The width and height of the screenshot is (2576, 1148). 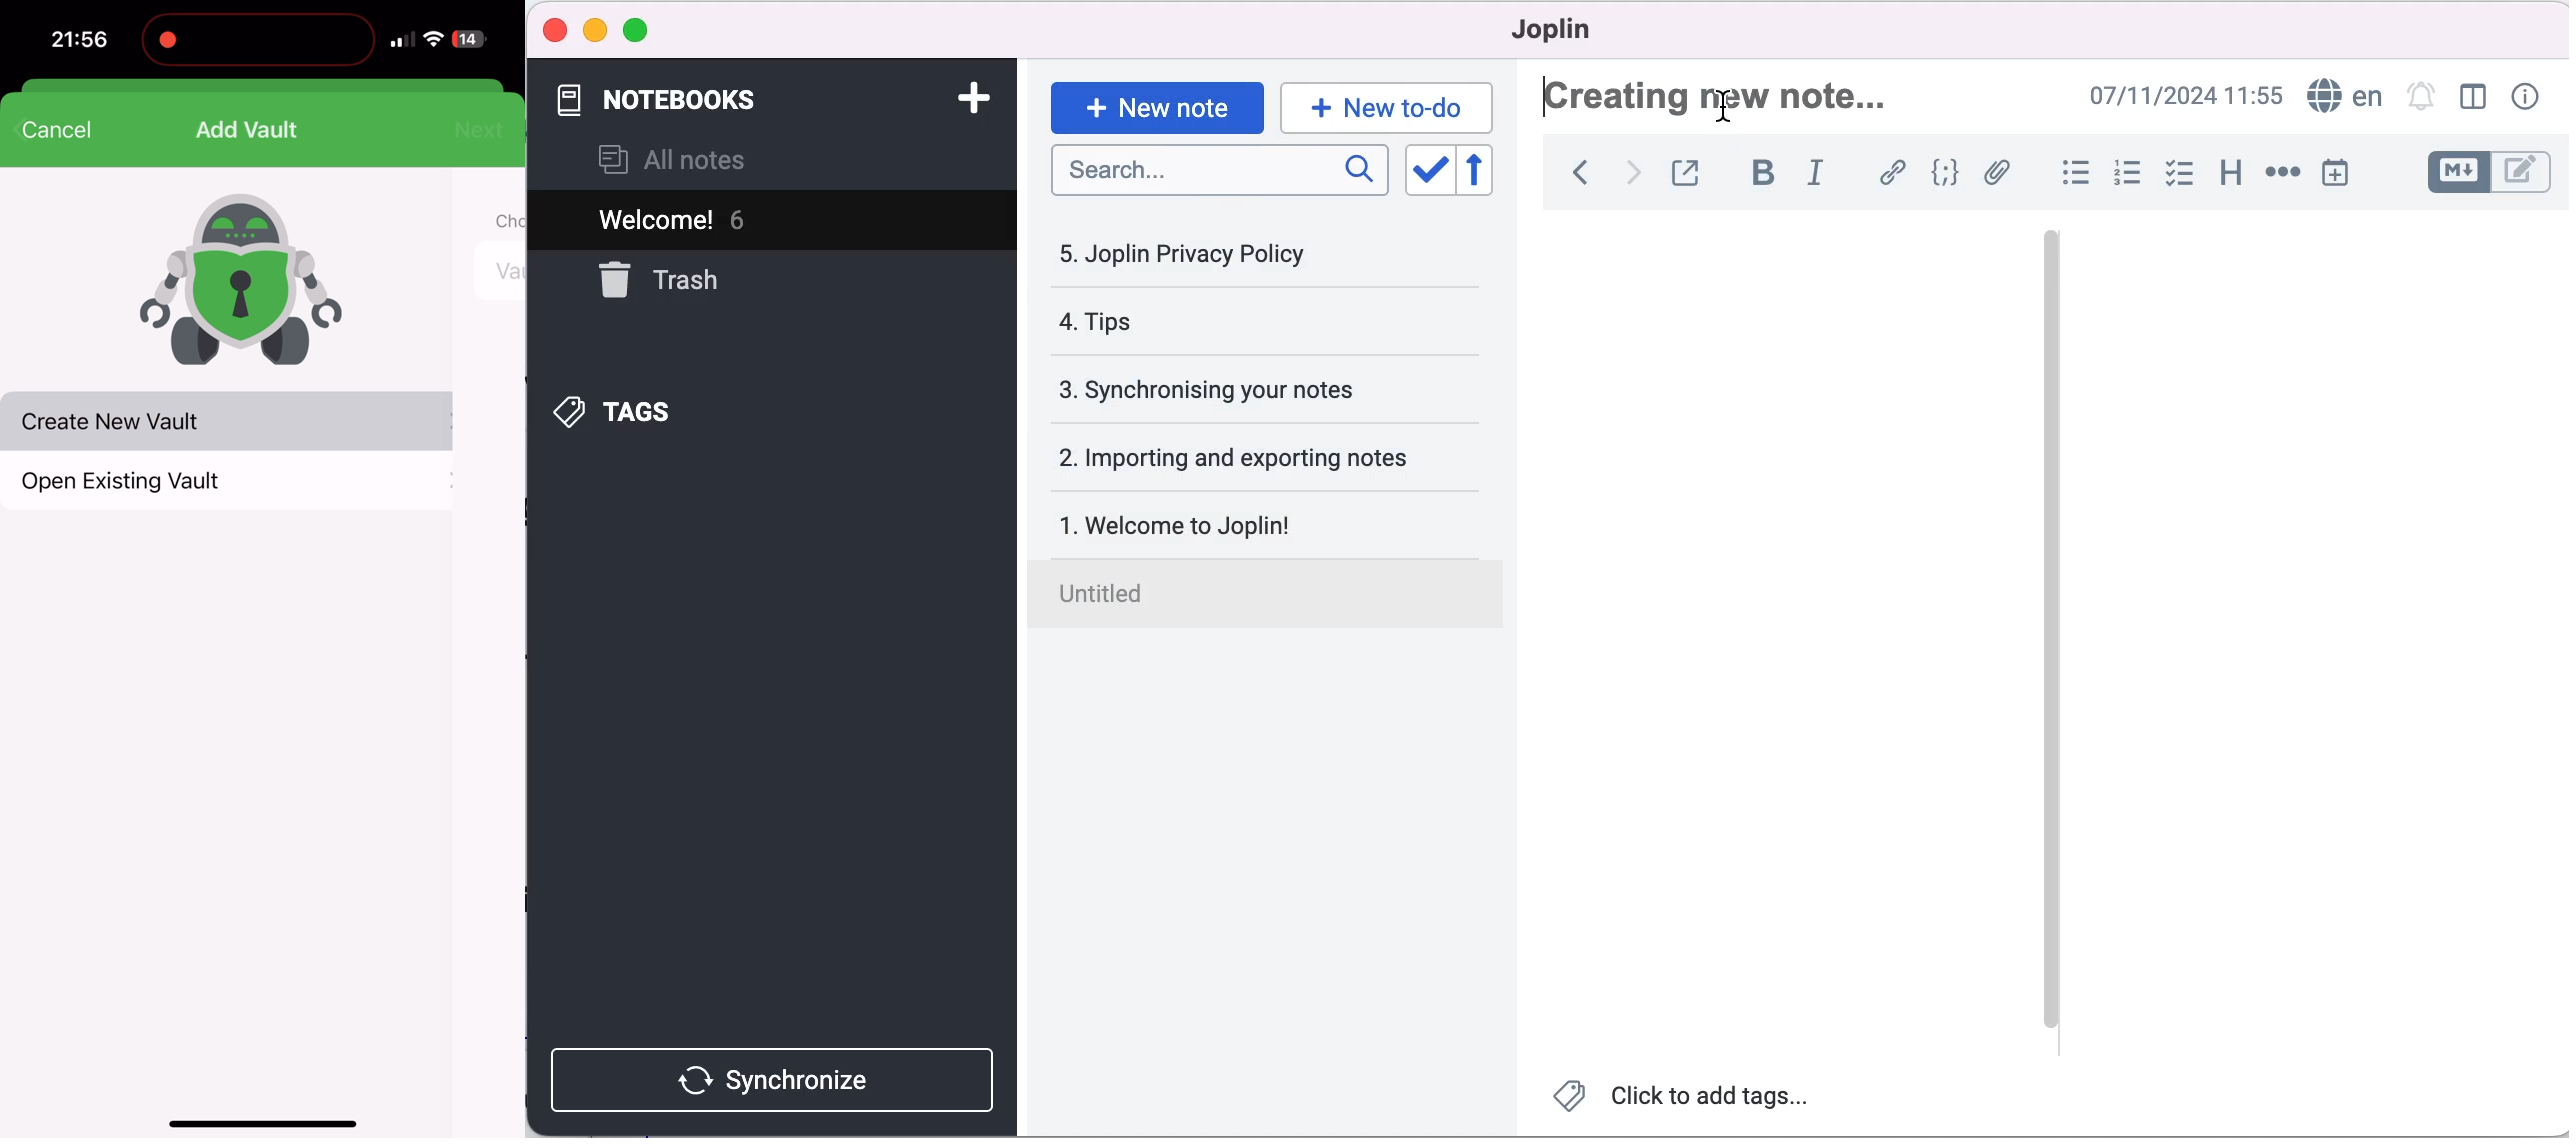 I want to click on heading, so click(x=2224, y=175).